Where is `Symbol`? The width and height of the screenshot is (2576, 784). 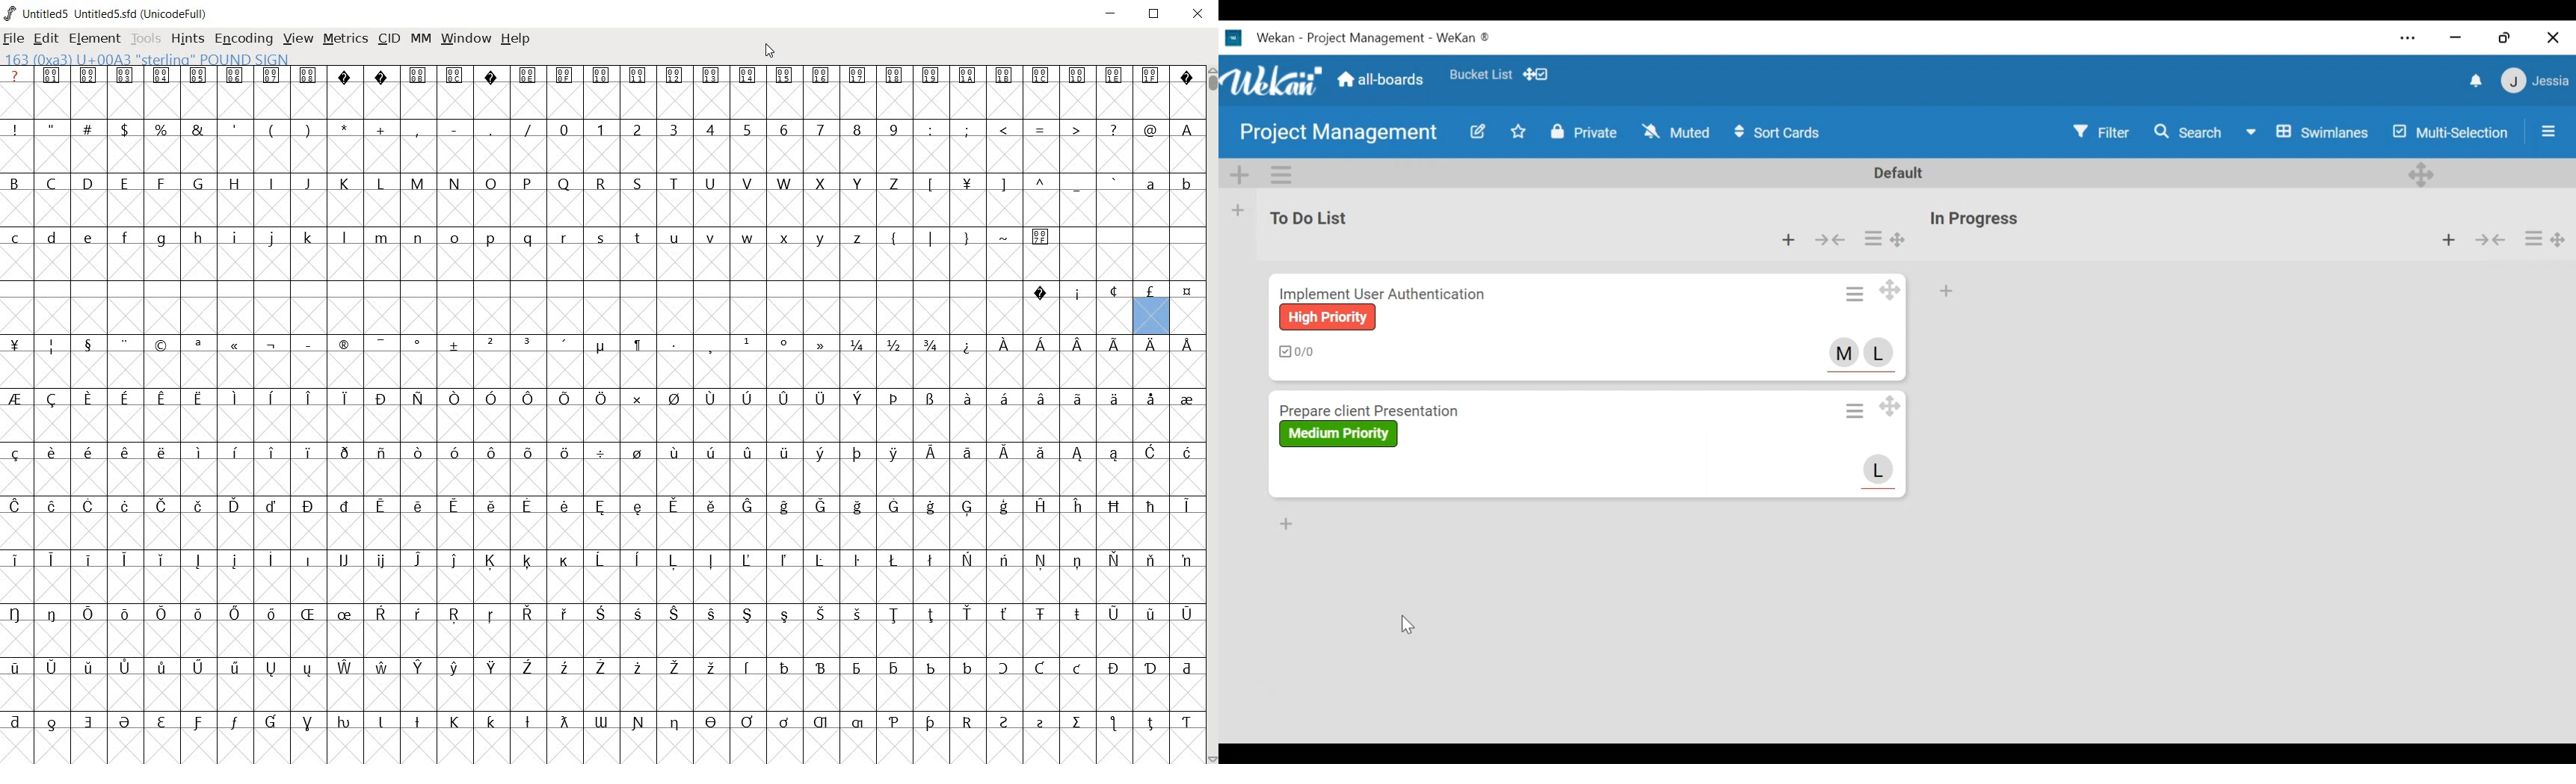 Symbol is located at coordinates (18, 559).